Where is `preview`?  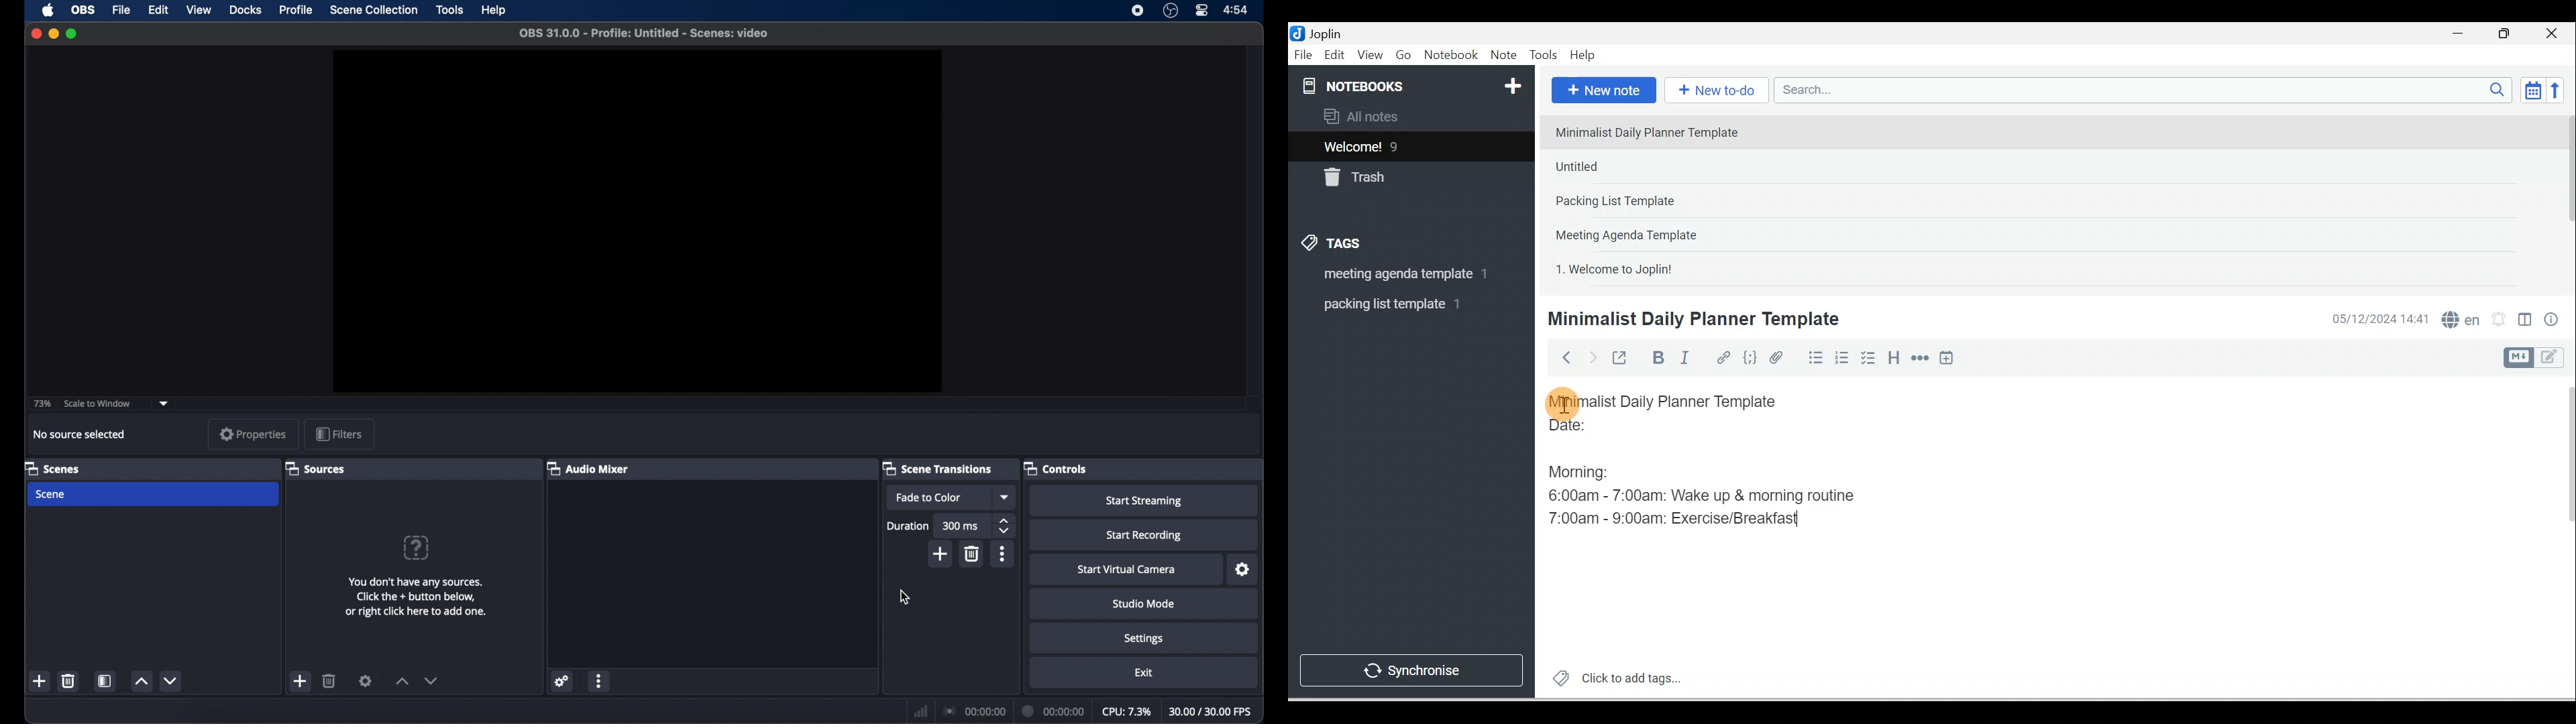 preview is located at coordinates (639, 221).